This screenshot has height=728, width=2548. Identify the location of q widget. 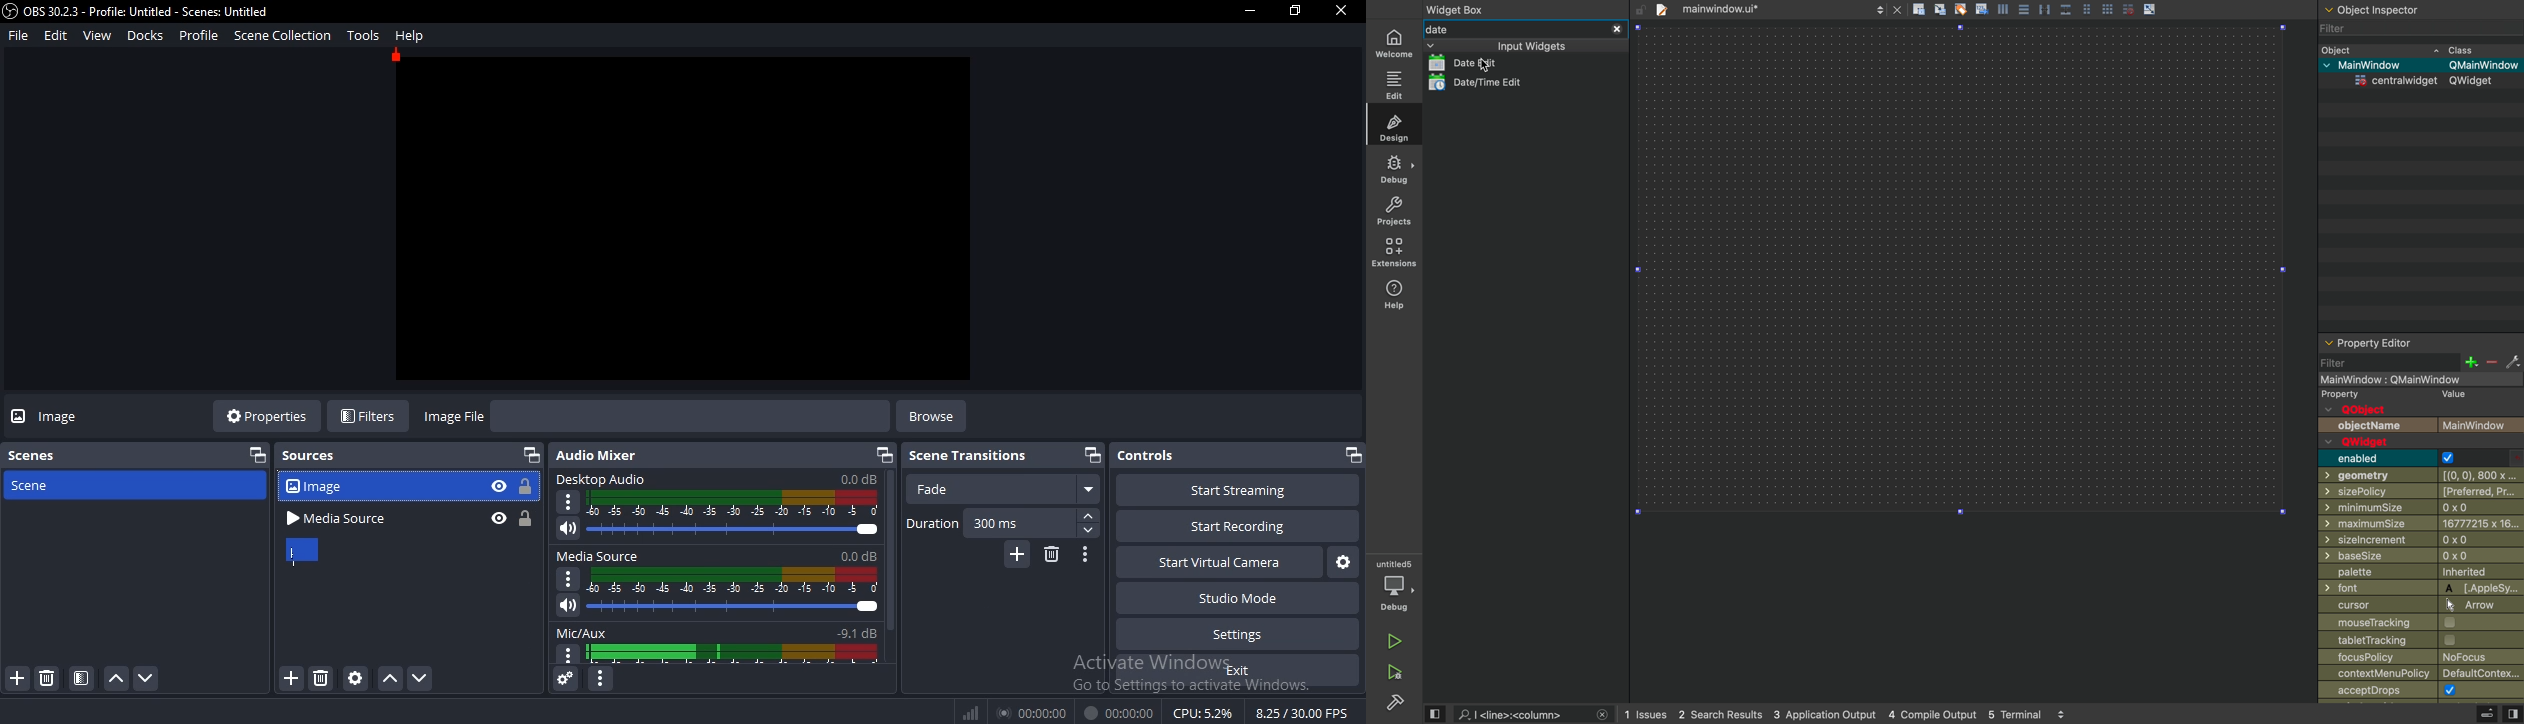
(2395, 443).